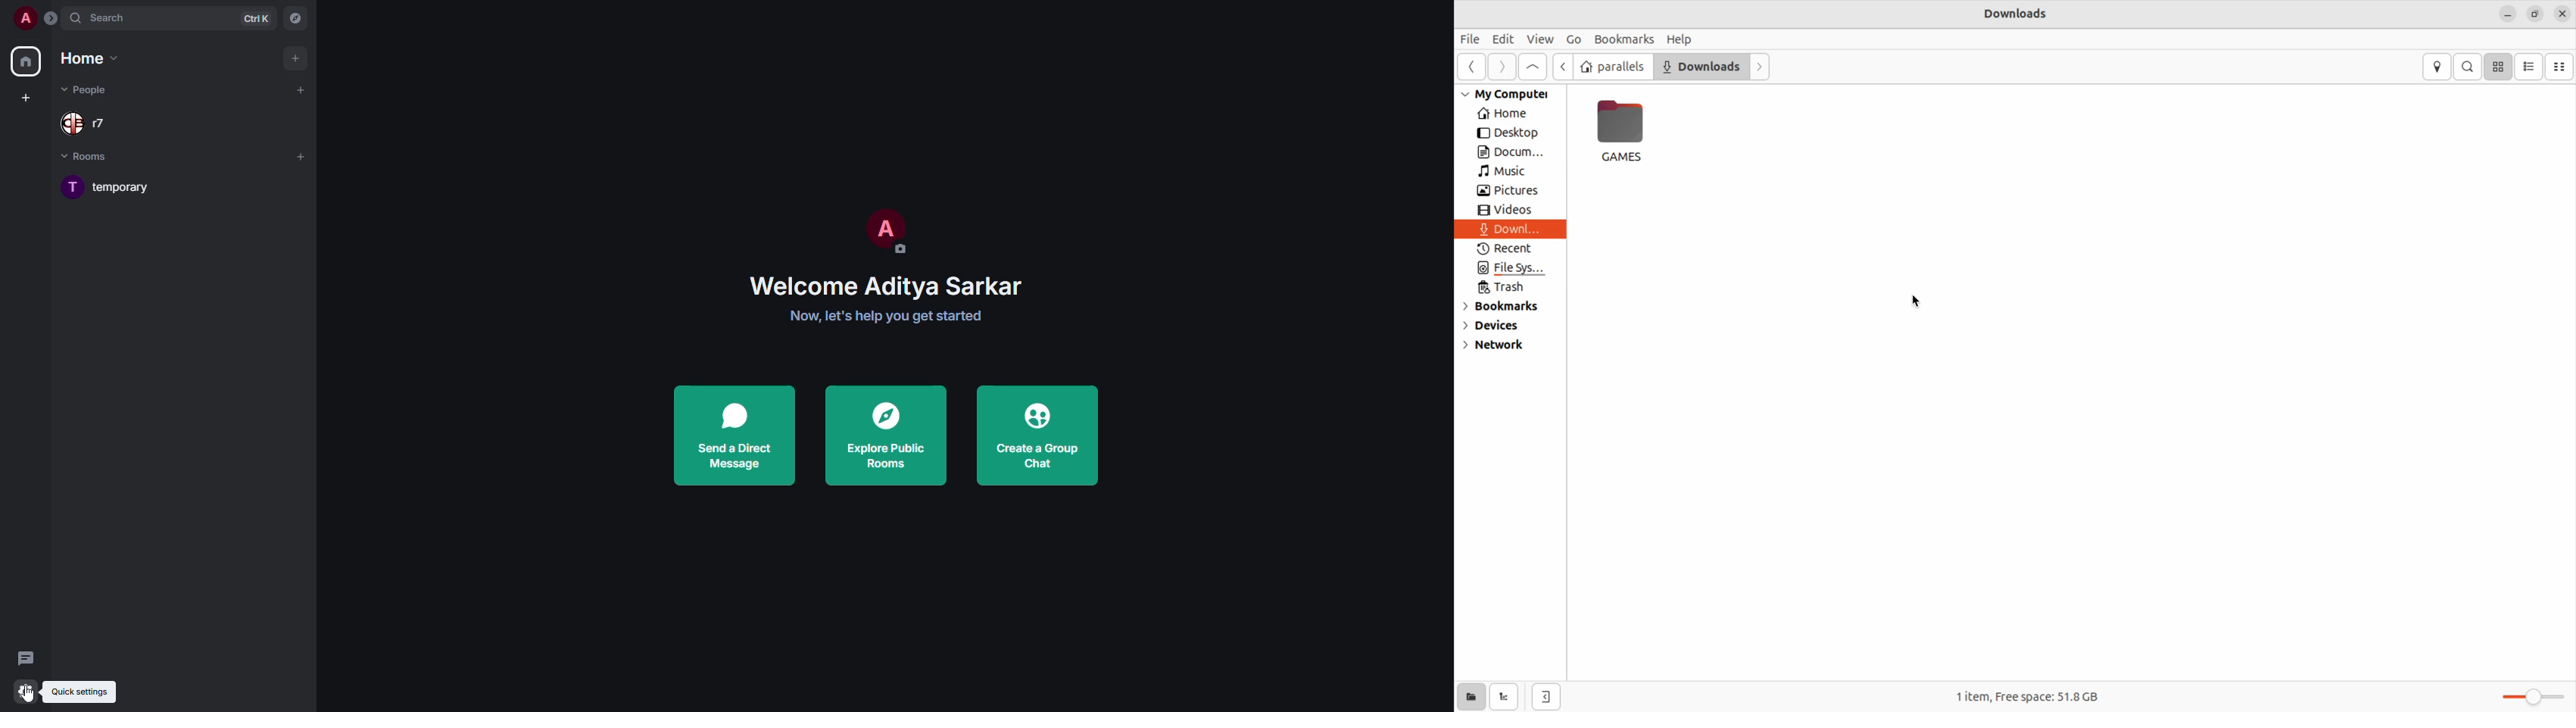 The image size is (2576, 728). Describe the element at coordinates (98, 17) in the screenshot. I see `search` at that location.